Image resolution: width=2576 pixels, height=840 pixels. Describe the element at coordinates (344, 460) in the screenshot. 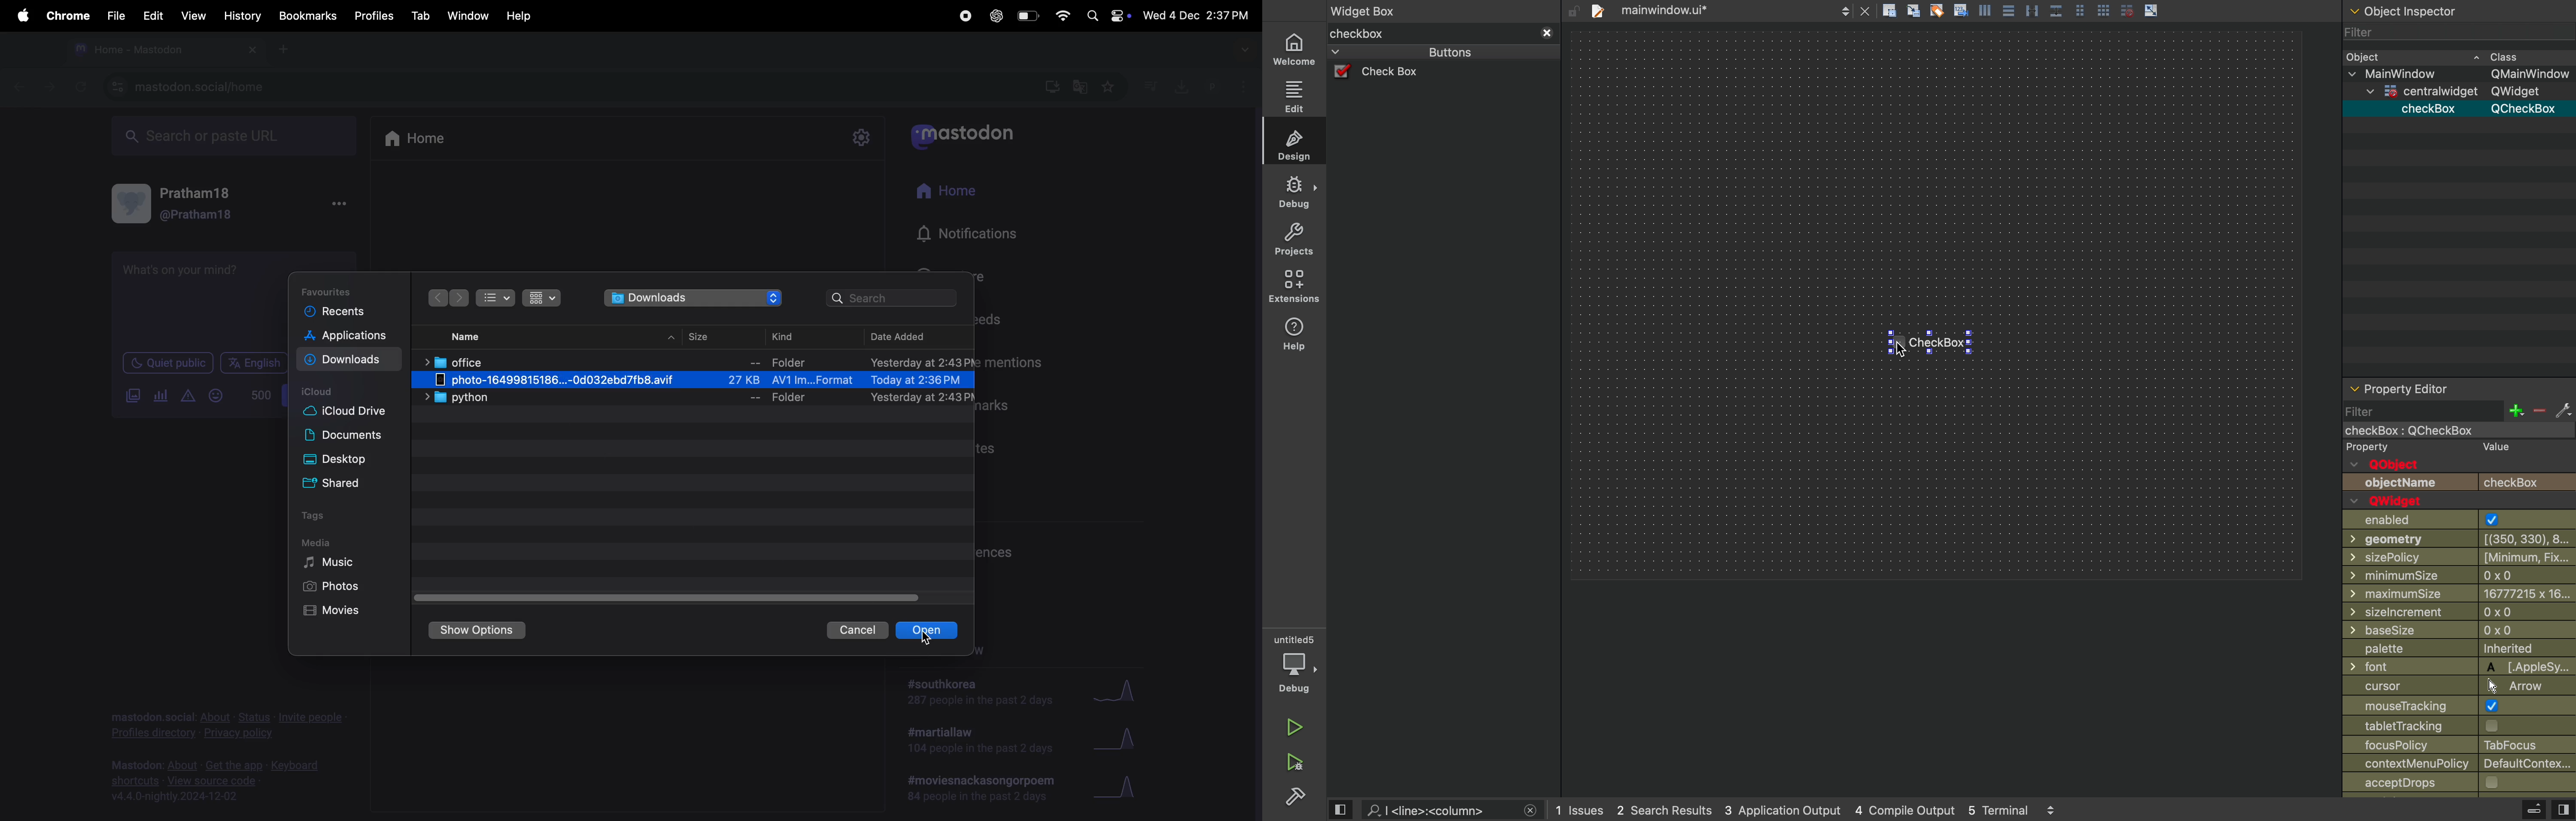

I see `desktop` at that location.